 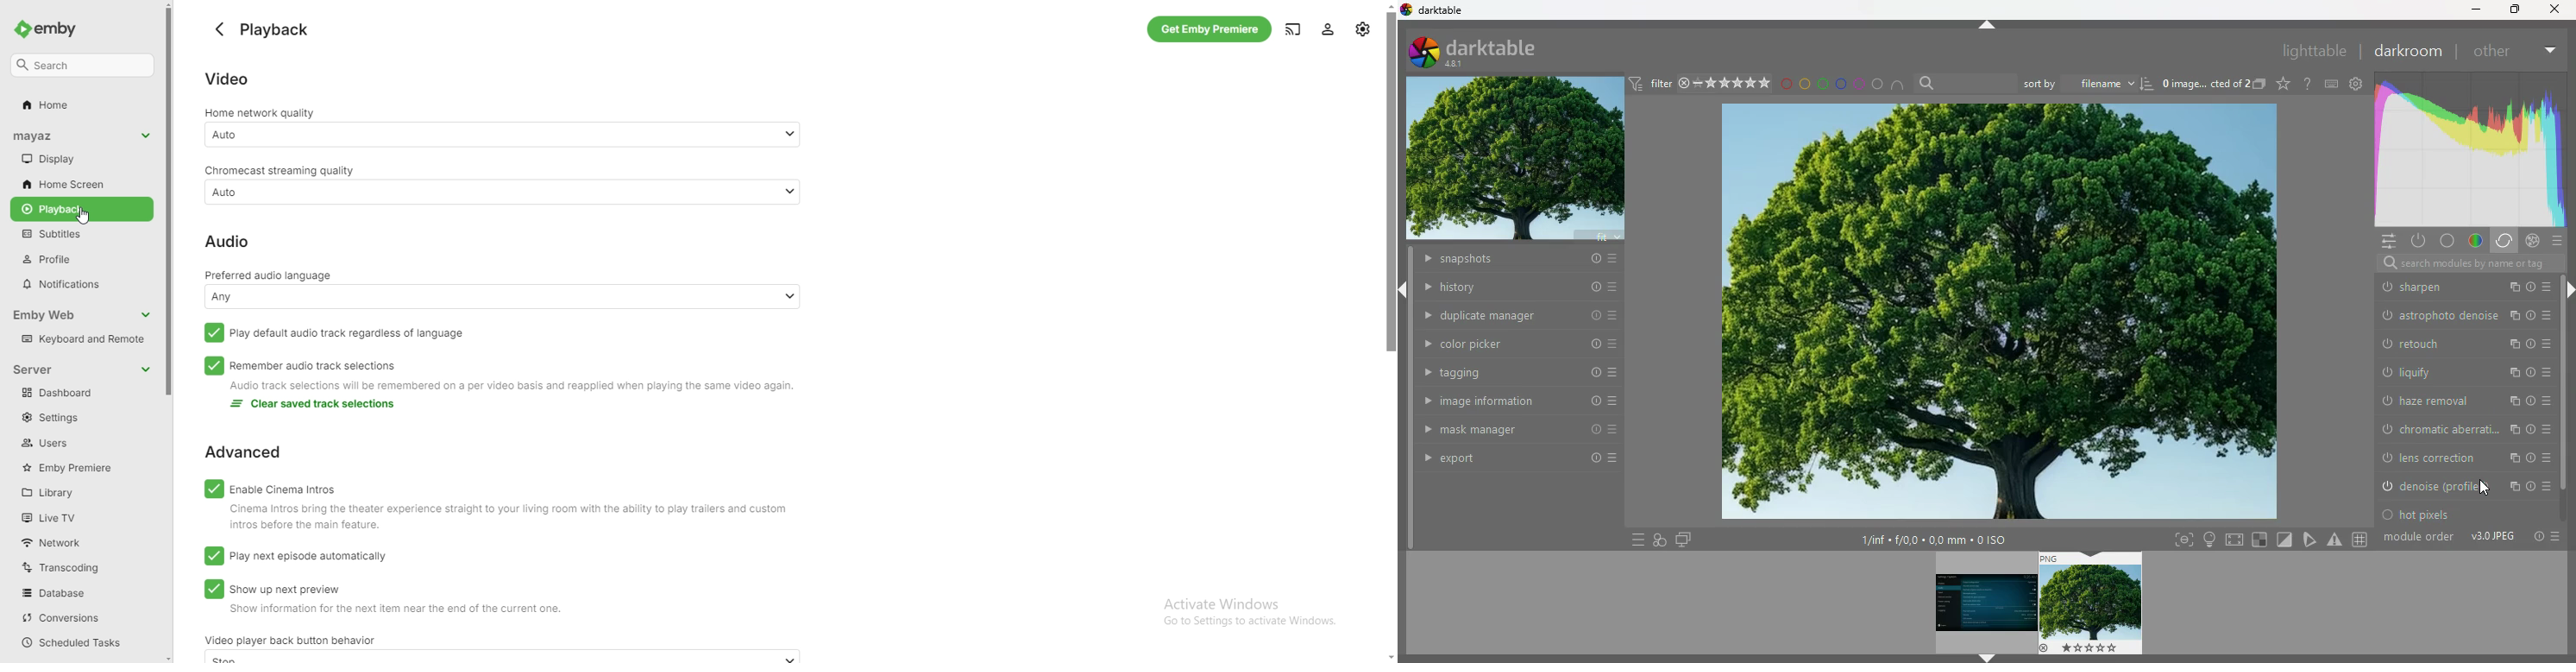 I want to click on close, so click(x=2559, y=9).